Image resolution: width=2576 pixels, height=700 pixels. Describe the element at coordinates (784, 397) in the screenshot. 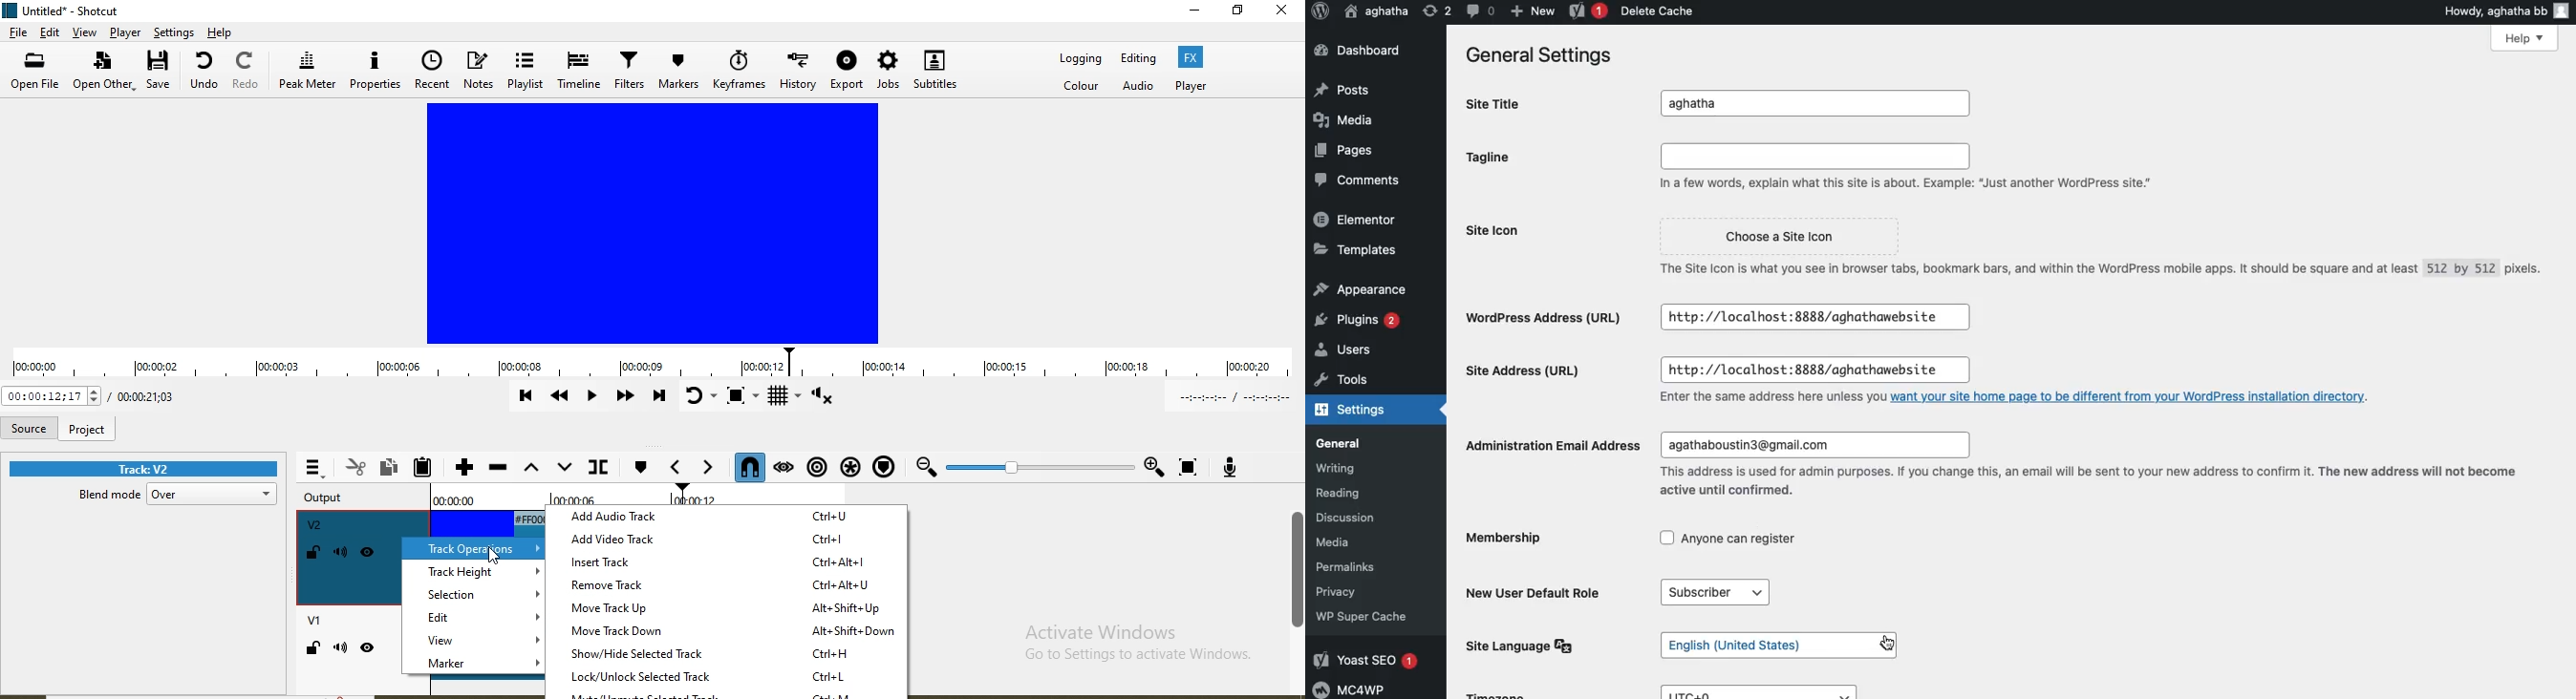

I see `Toggle grid display ` at that location.